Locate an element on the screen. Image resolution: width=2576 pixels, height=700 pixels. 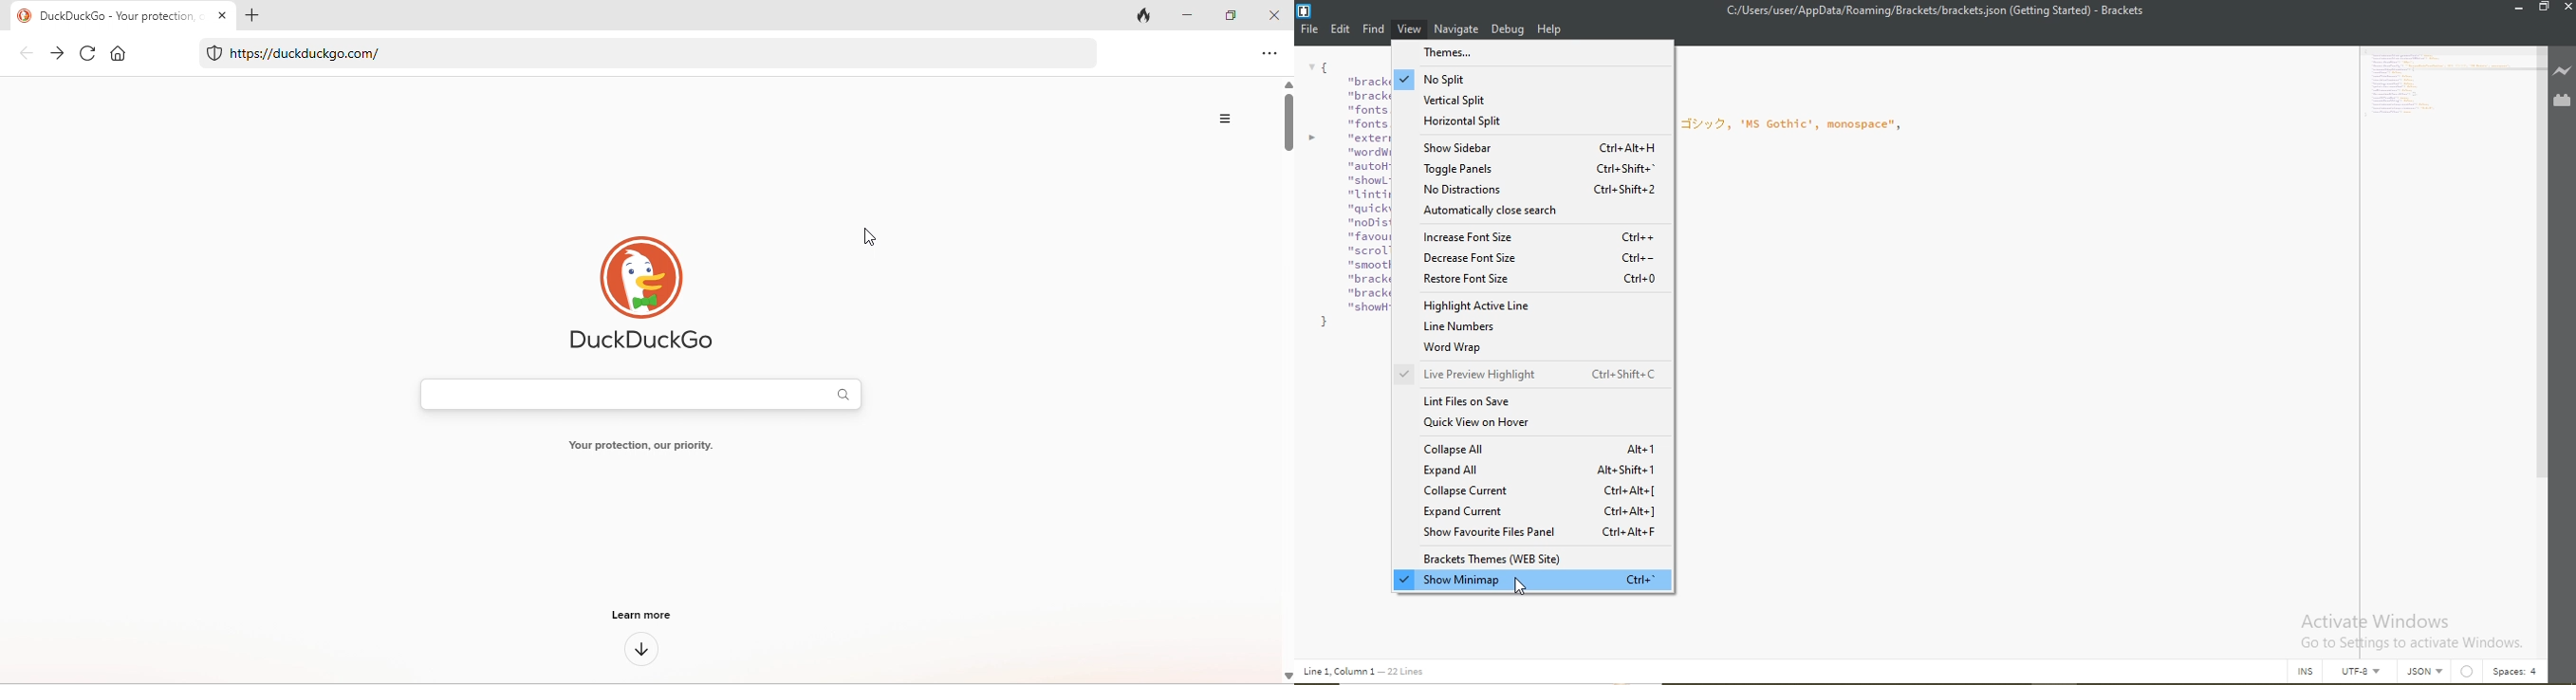
scroll bar is located at coordinates (2542, 305).